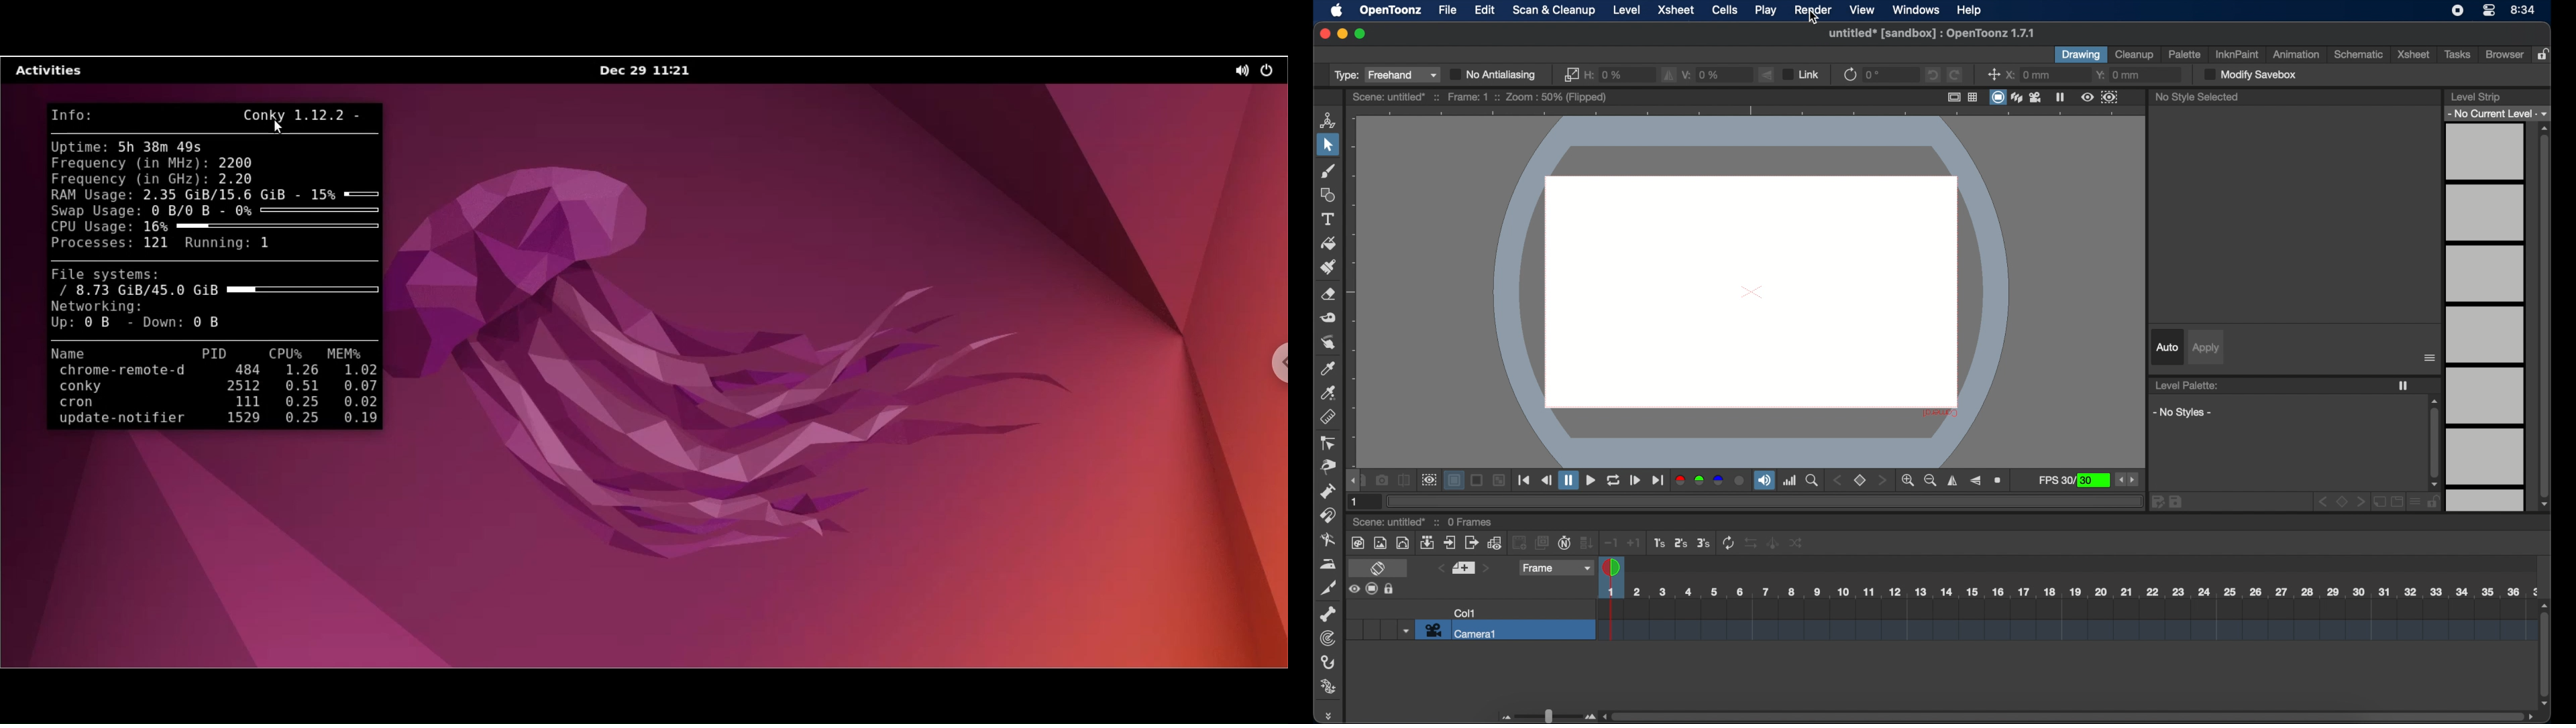 The height and width of the screenshot is (728, 2576). What do you see at coordinates (129, 163) in the screenshot?
I see `frequency (in MHz)` at bounding box center [129, 163].